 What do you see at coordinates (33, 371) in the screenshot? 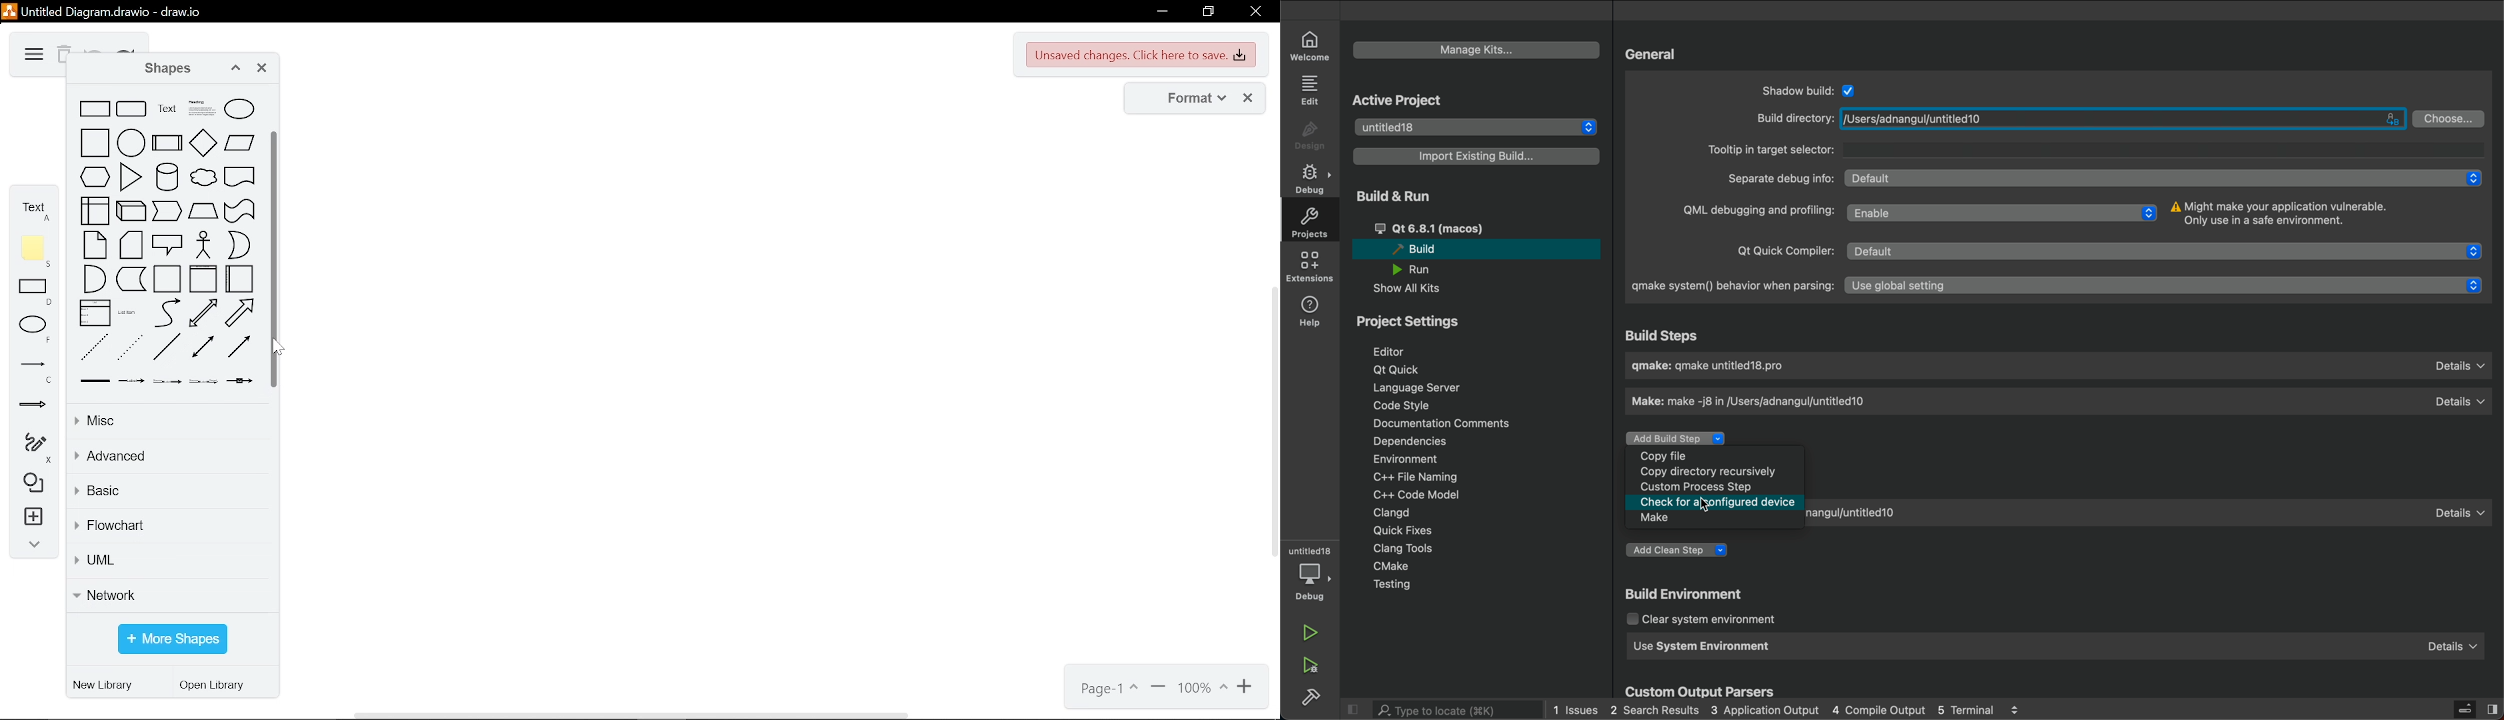
I see `lines` at bounding box center [33, 371].